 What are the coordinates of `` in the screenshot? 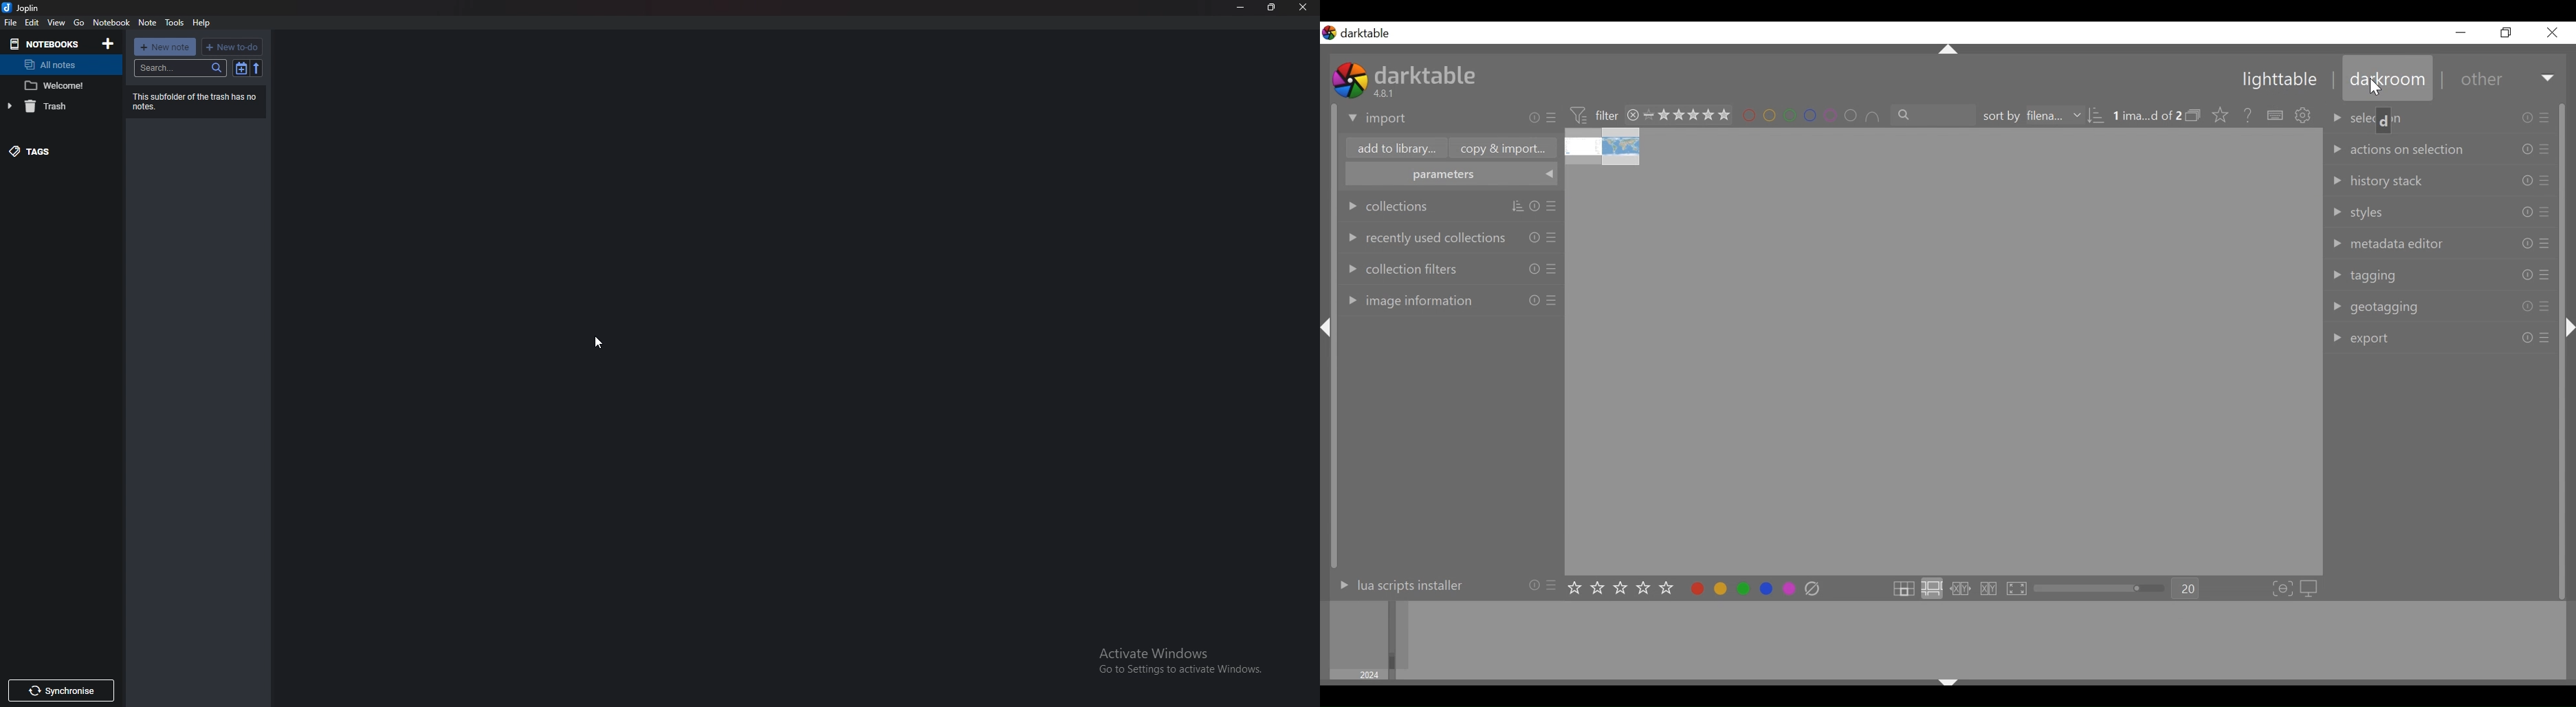 It's located at (2545, 308).